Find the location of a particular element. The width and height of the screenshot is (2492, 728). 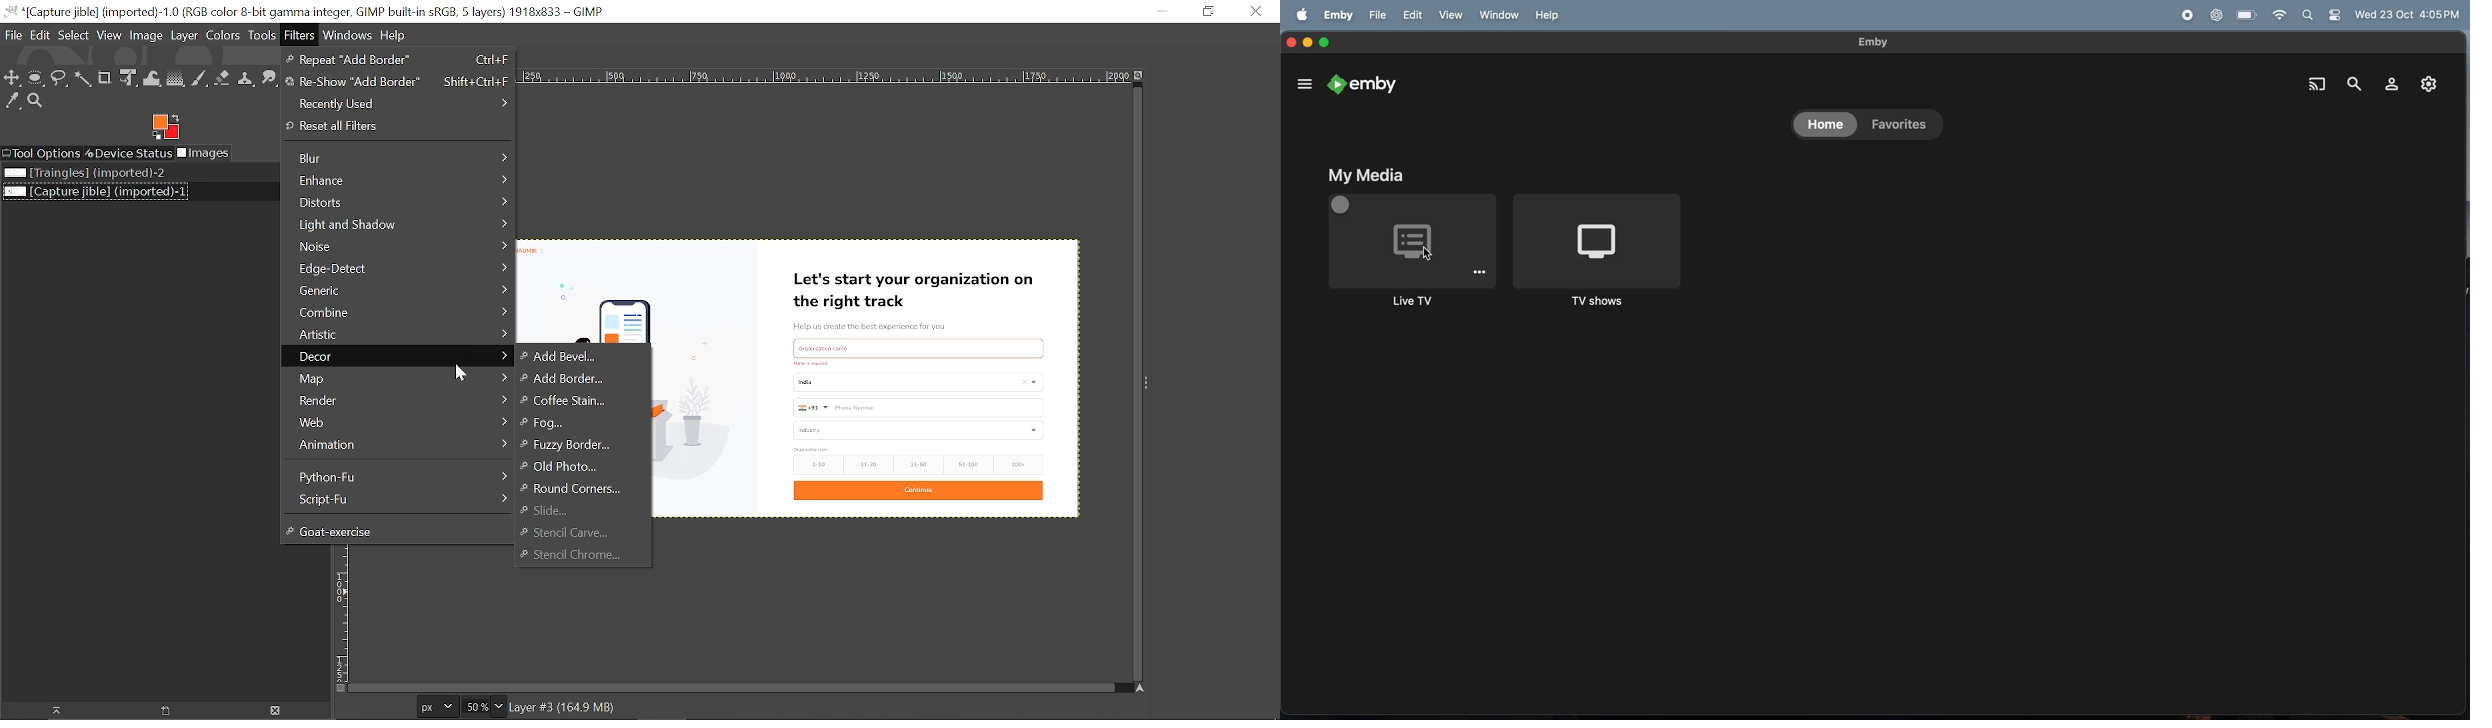

Ellipse select tool is located at coordinates (37, 78).